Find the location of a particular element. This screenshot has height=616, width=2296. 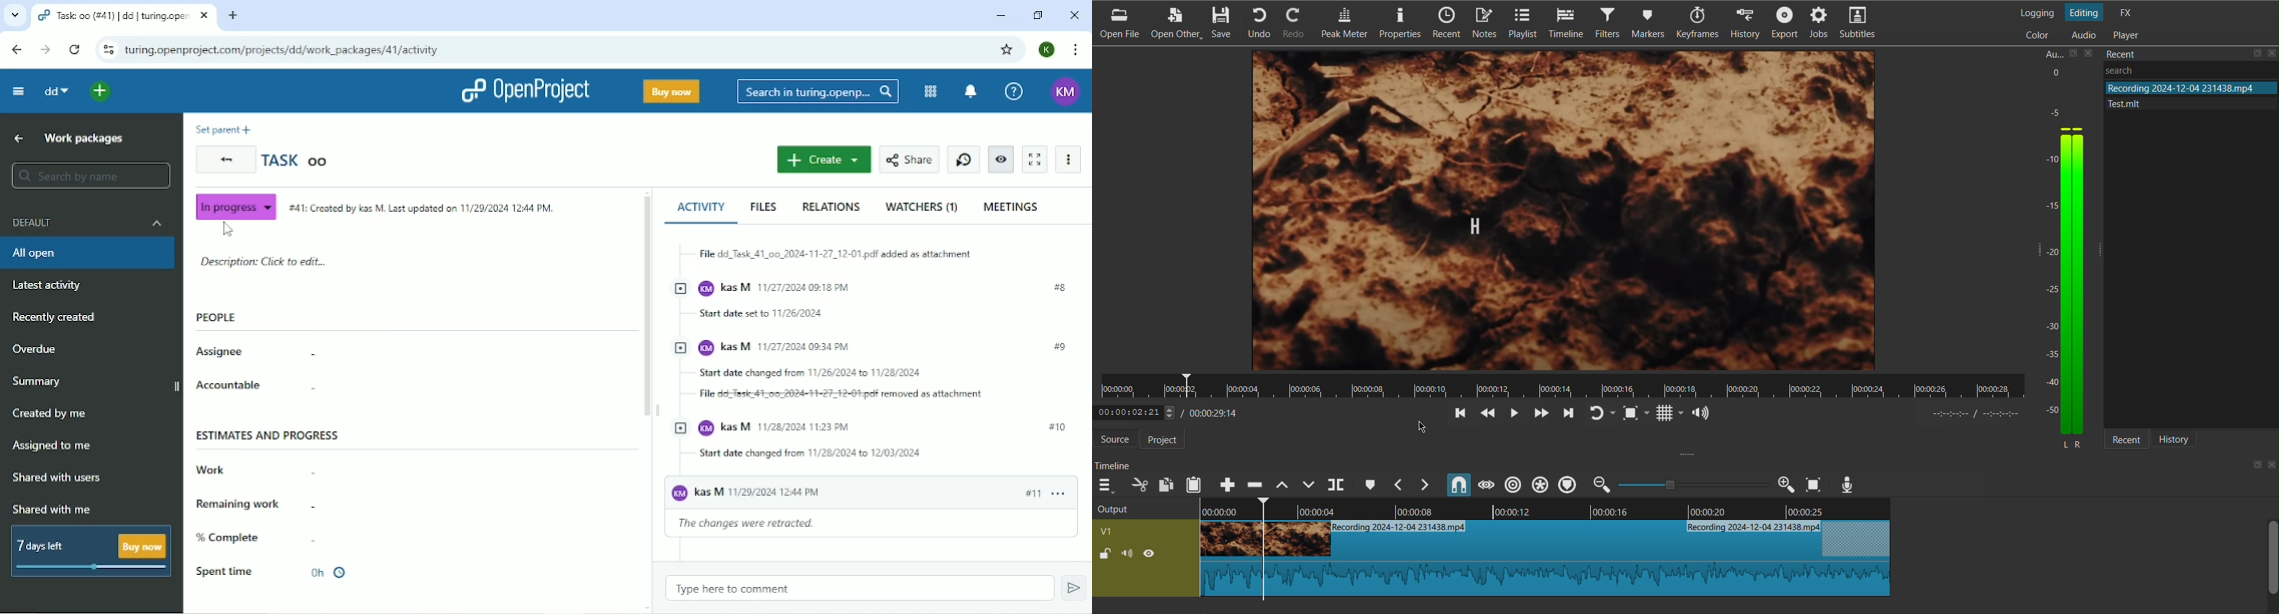

Markers is located at coordinates (1648, 24).